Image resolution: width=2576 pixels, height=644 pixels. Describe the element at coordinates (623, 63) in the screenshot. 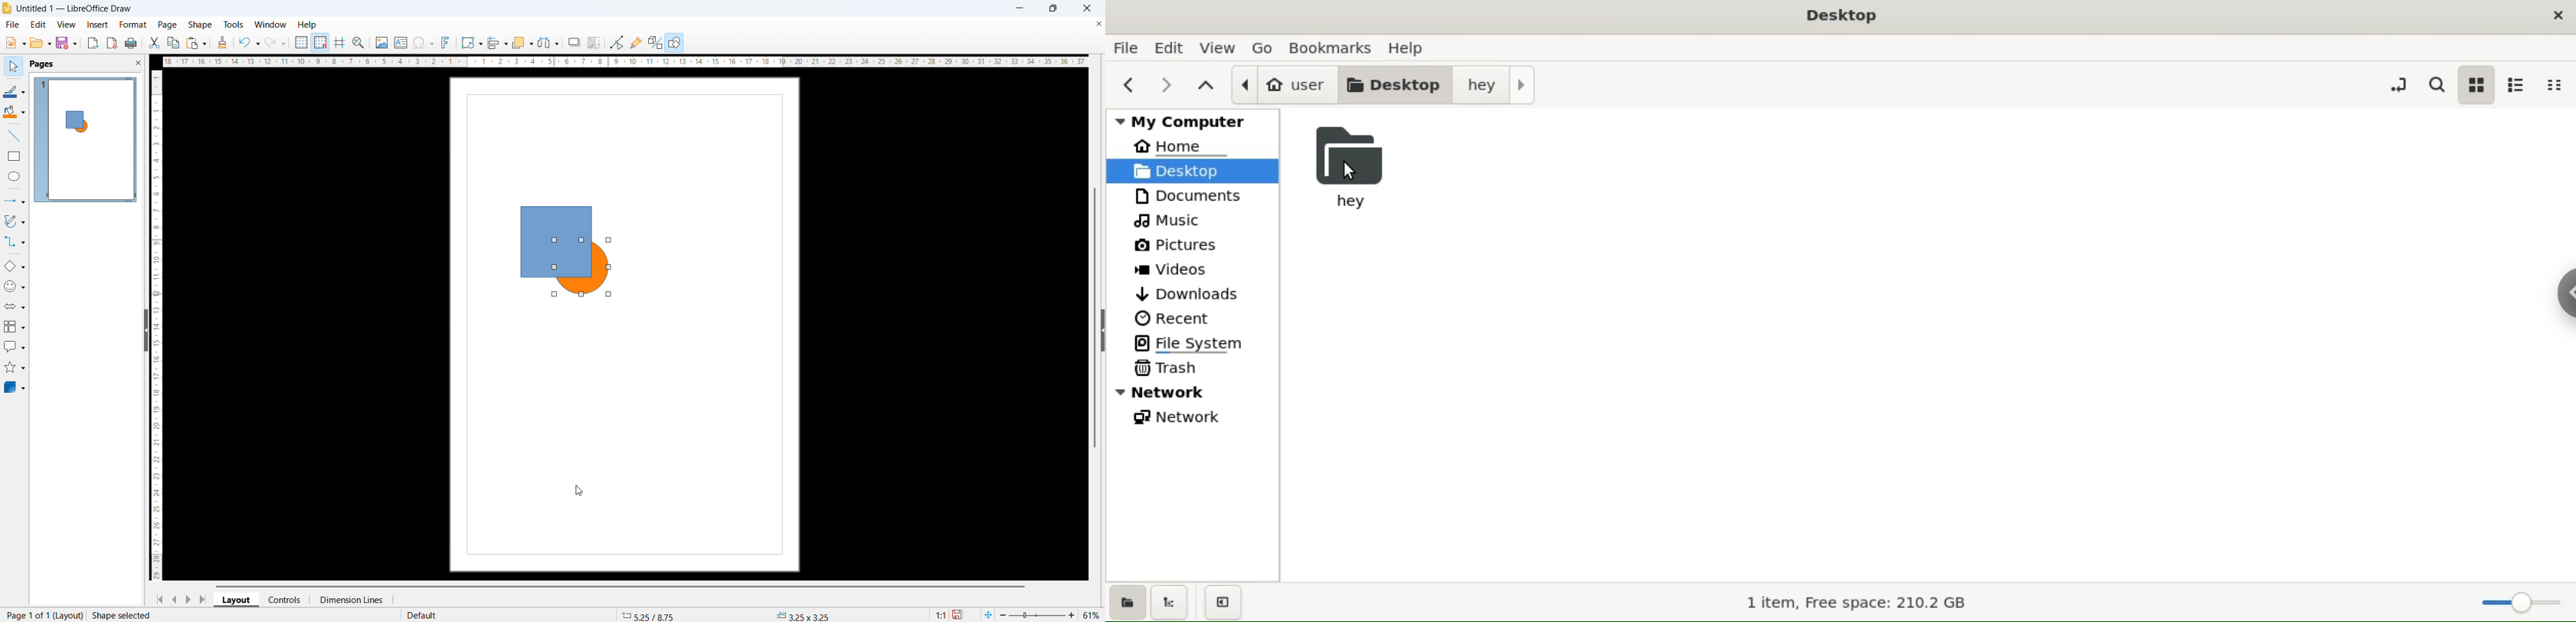

I see `horizontal scrollbar` at that location.